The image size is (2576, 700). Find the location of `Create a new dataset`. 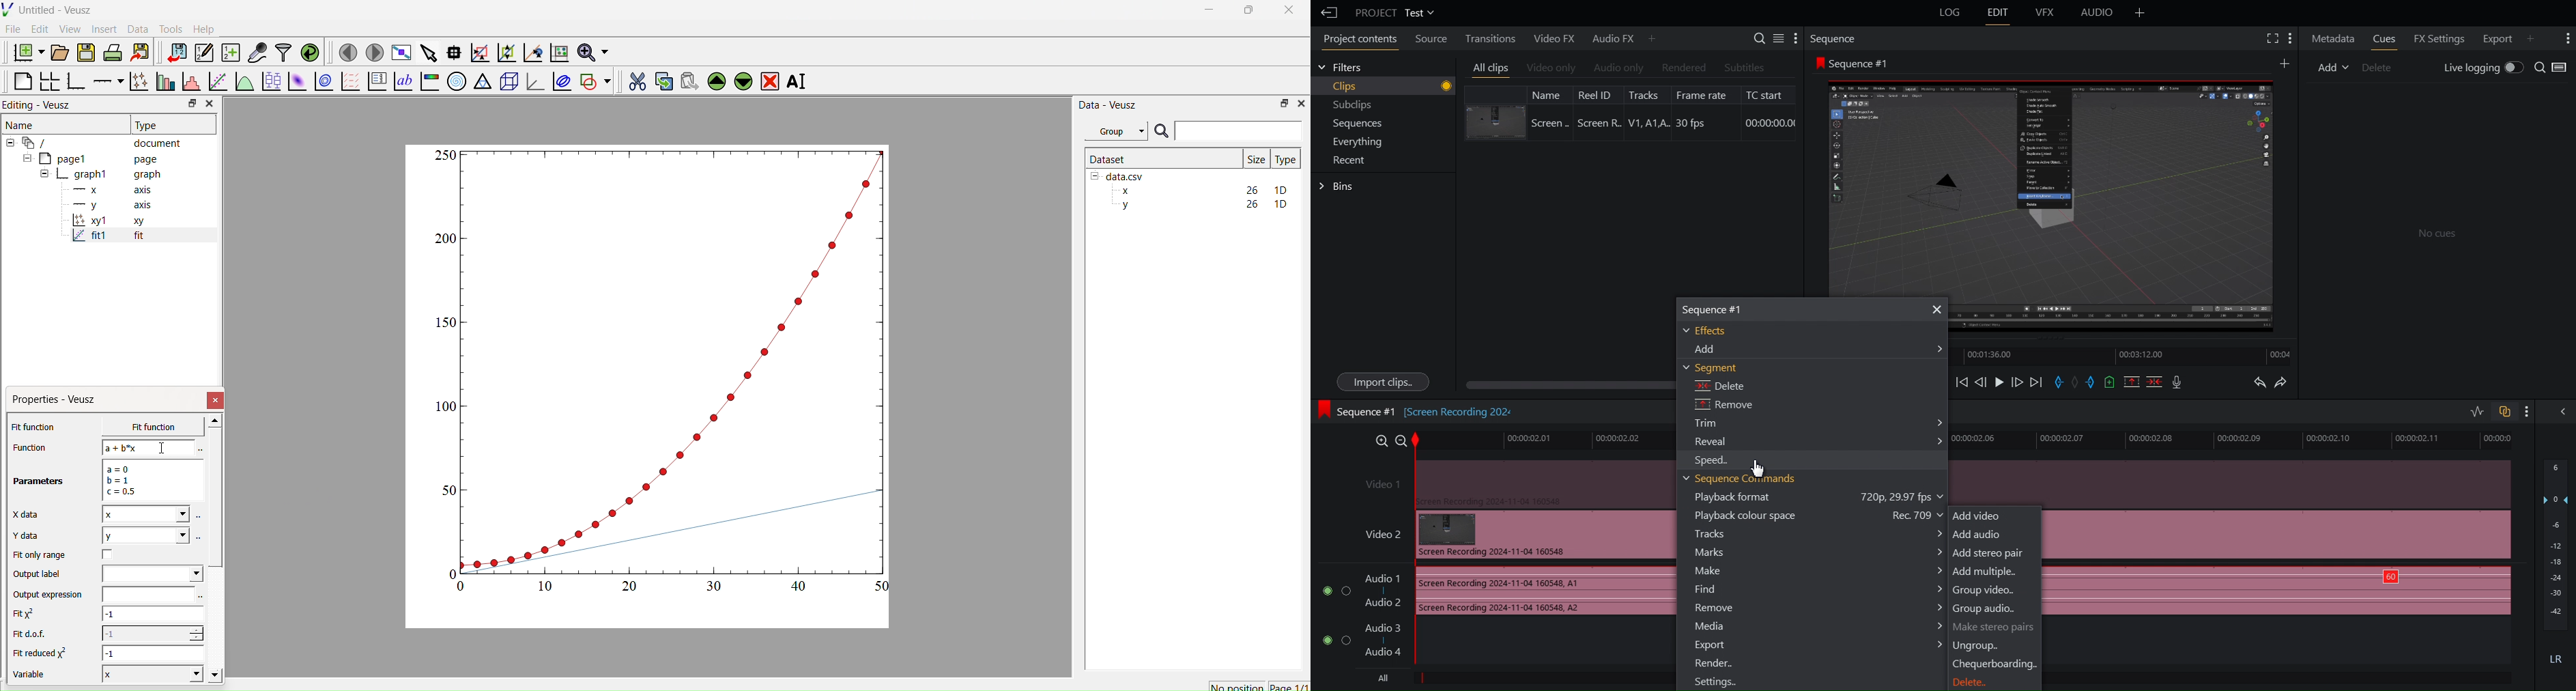

Create a new dataset is located at coordinates (230, 53).